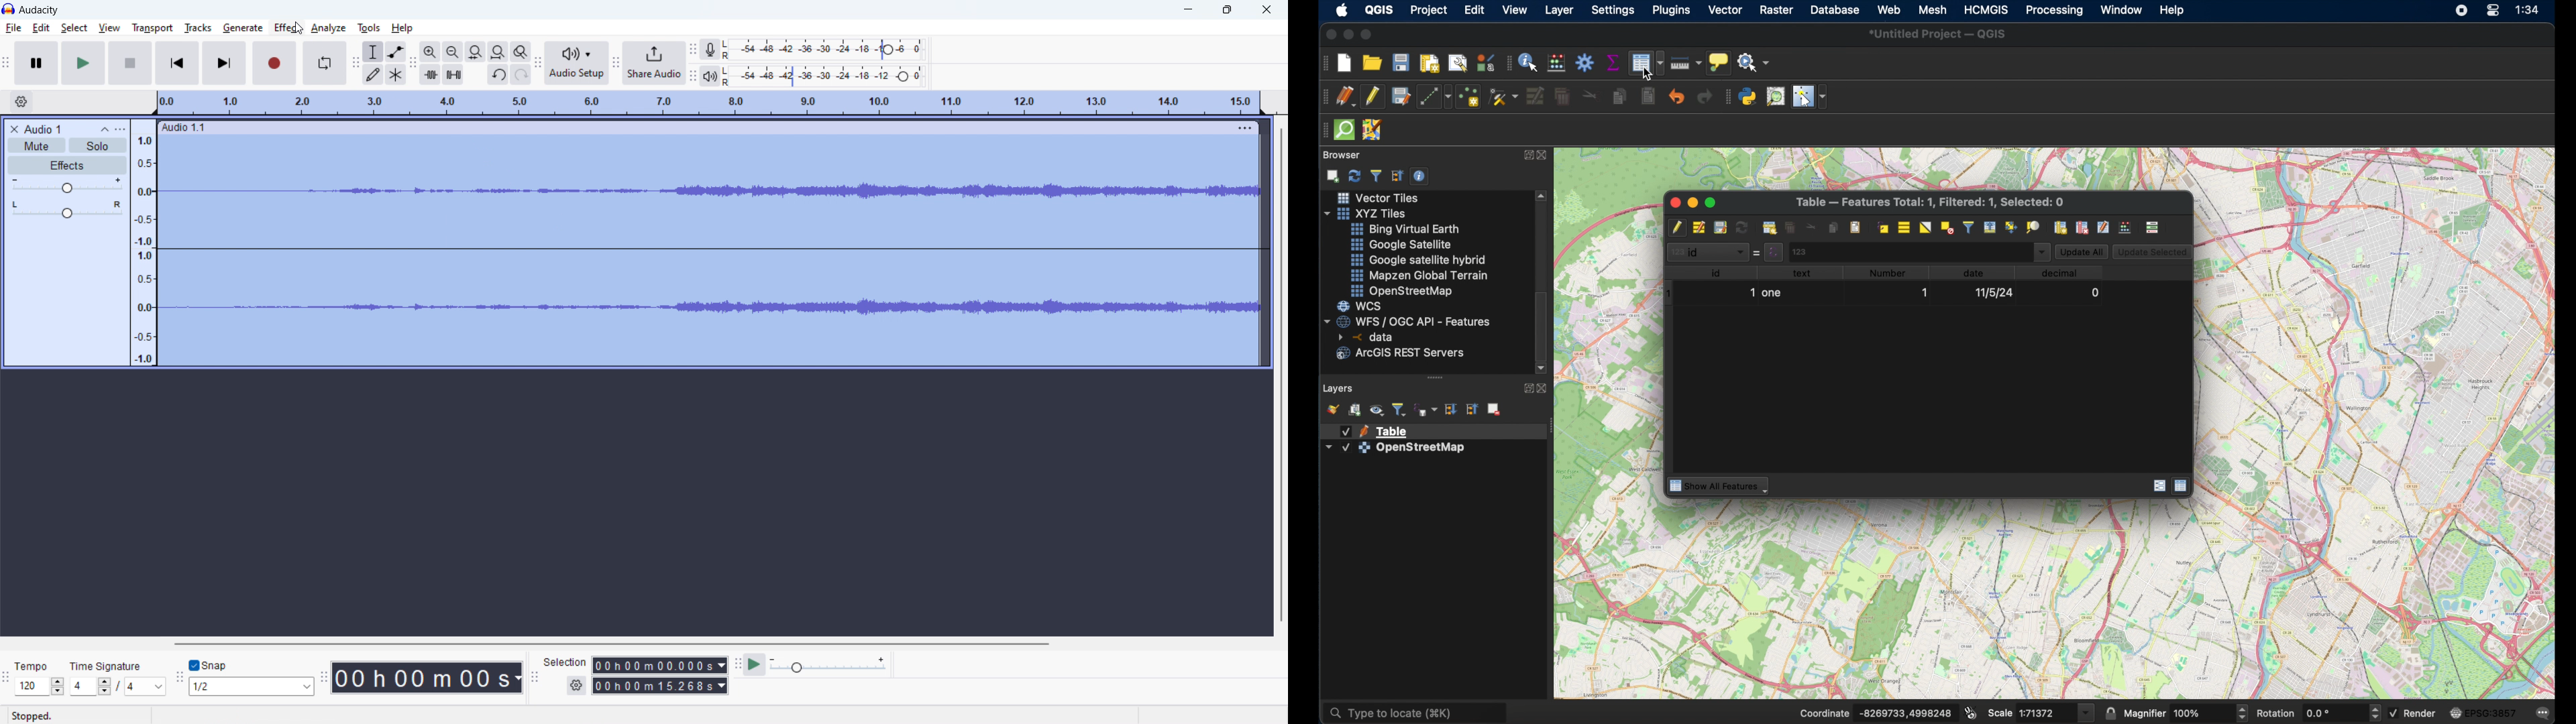 The height and width of the screenshot is (728, 2576). What do you see at coordinates (1752, 292) in the screenshot?
I see `1` at bounding box center [1752, 292].